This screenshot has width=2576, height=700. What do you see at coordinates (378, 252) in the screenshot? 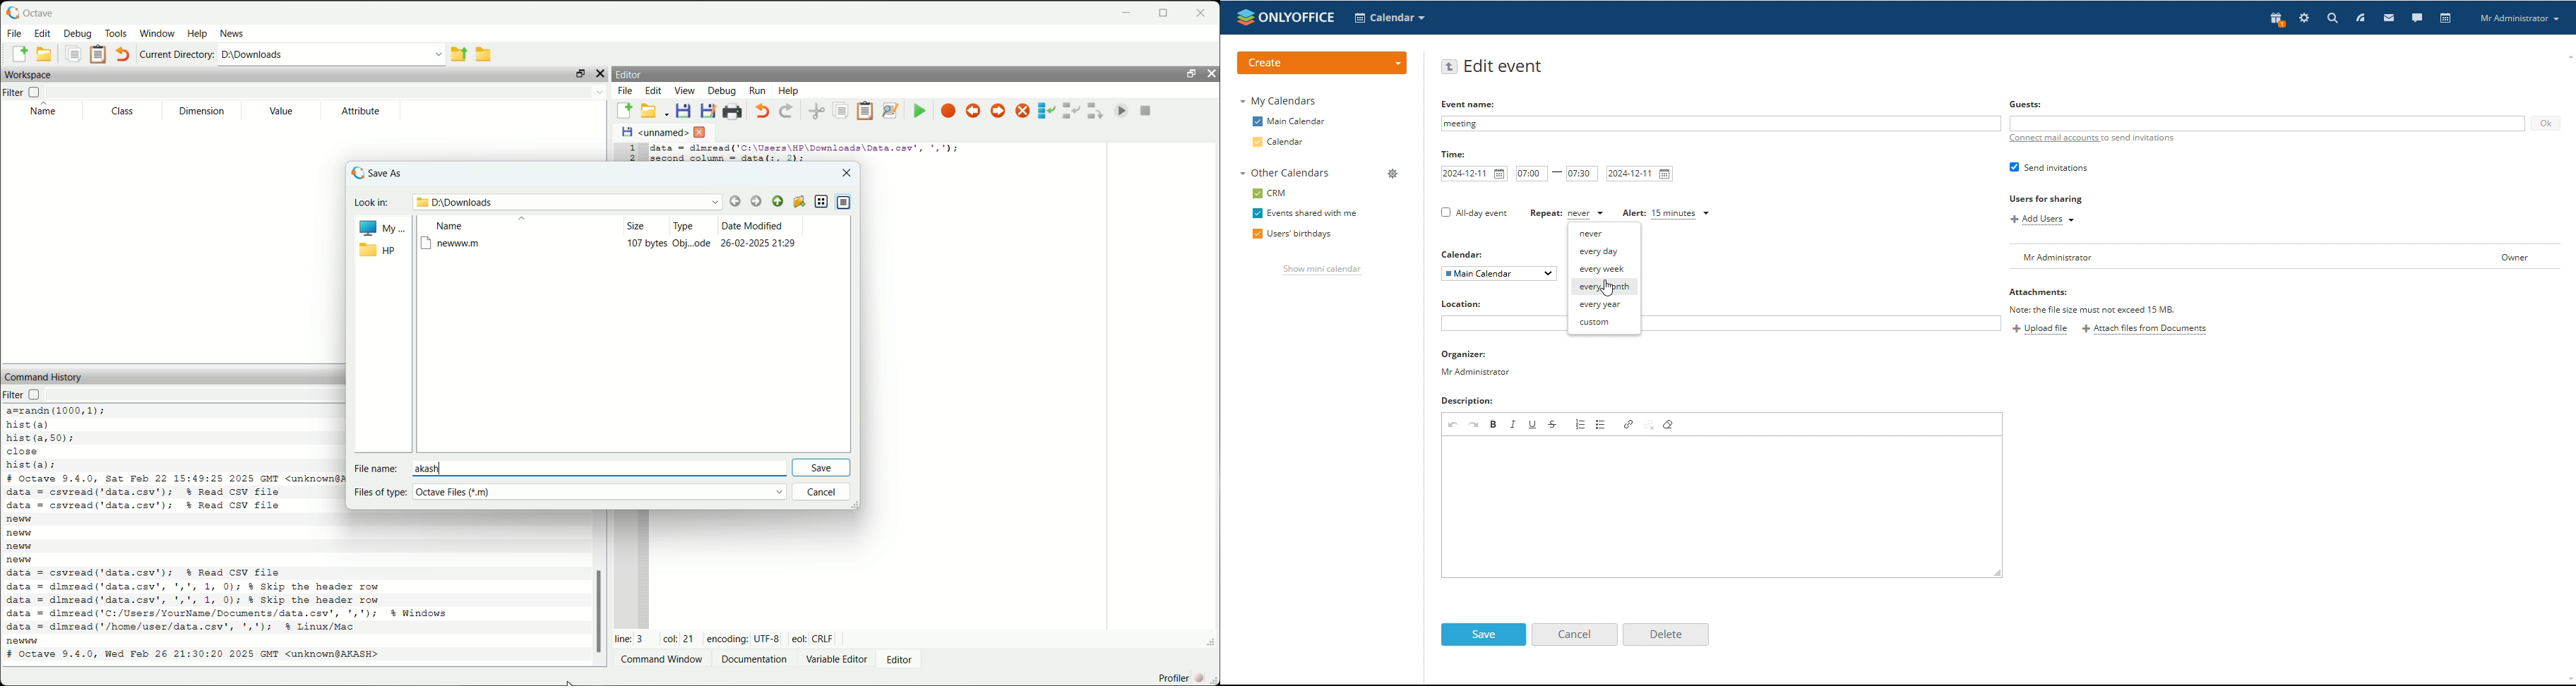
I see `hp` at bounding box center [378, 252].